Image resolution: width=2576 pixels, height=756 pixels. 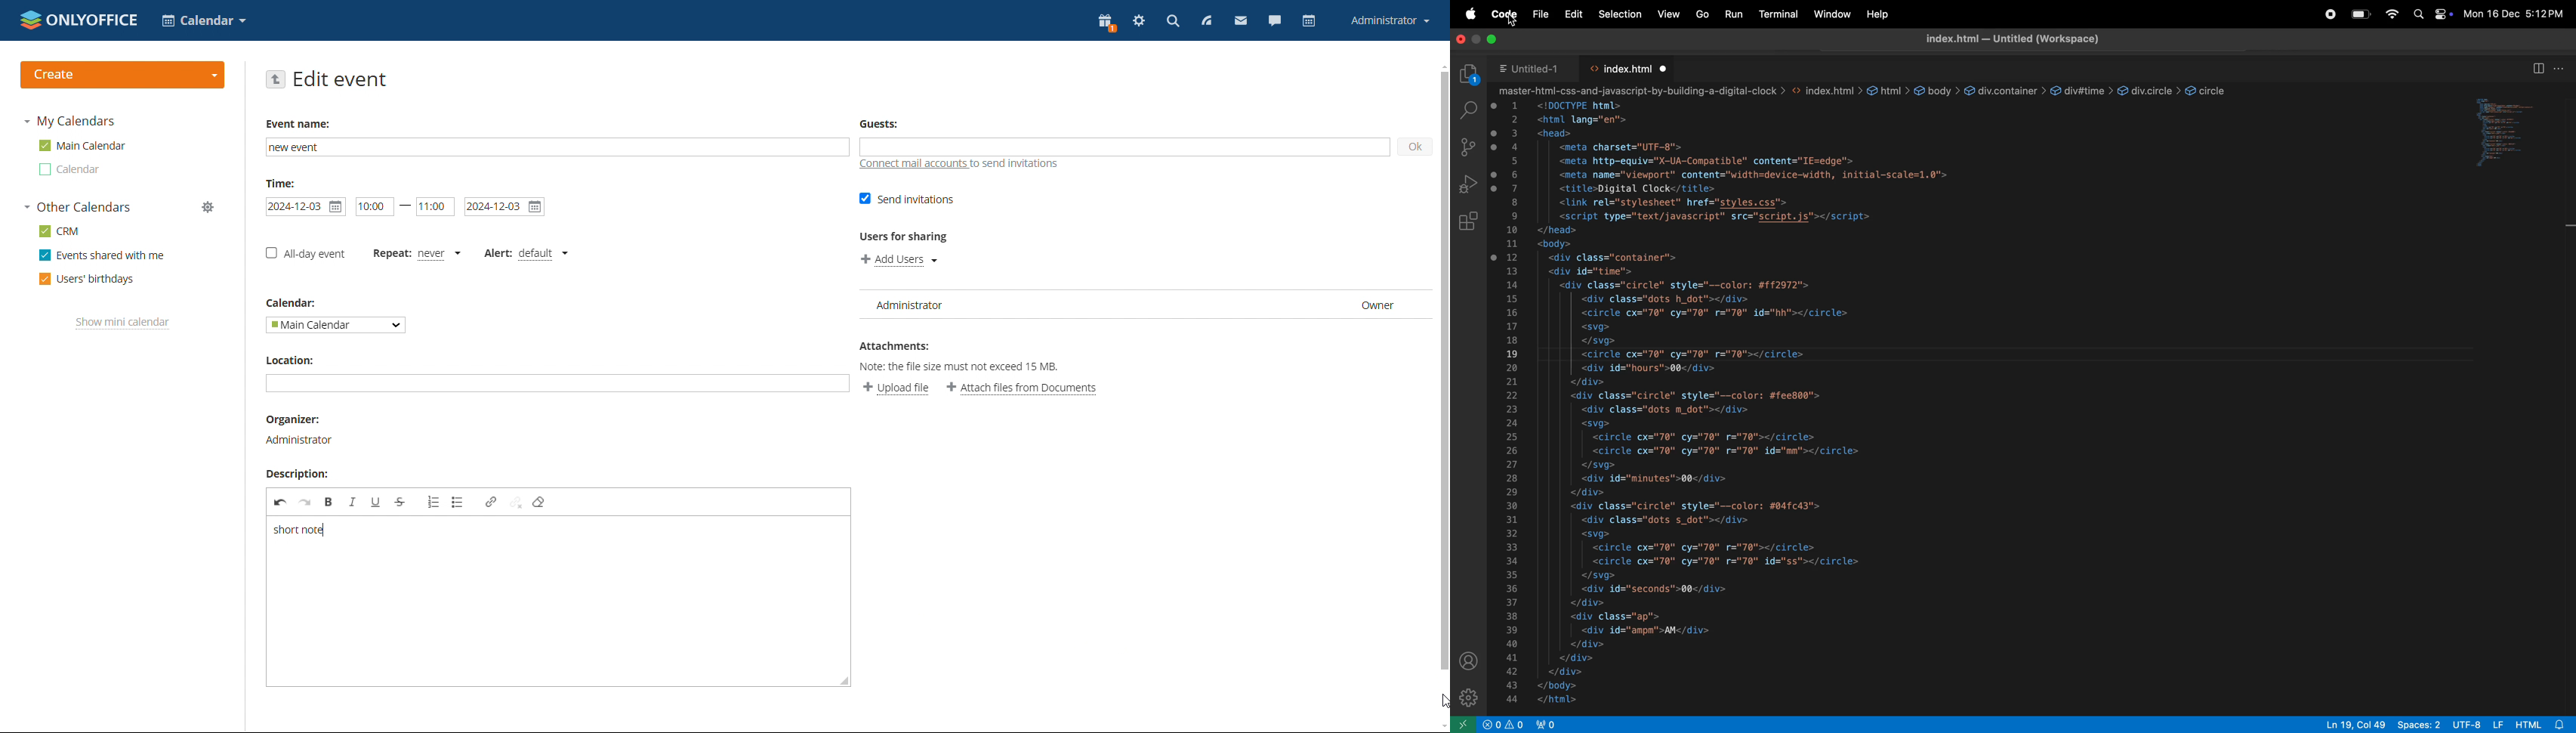 I want to click on cursor, so click(x=1441, y=701).